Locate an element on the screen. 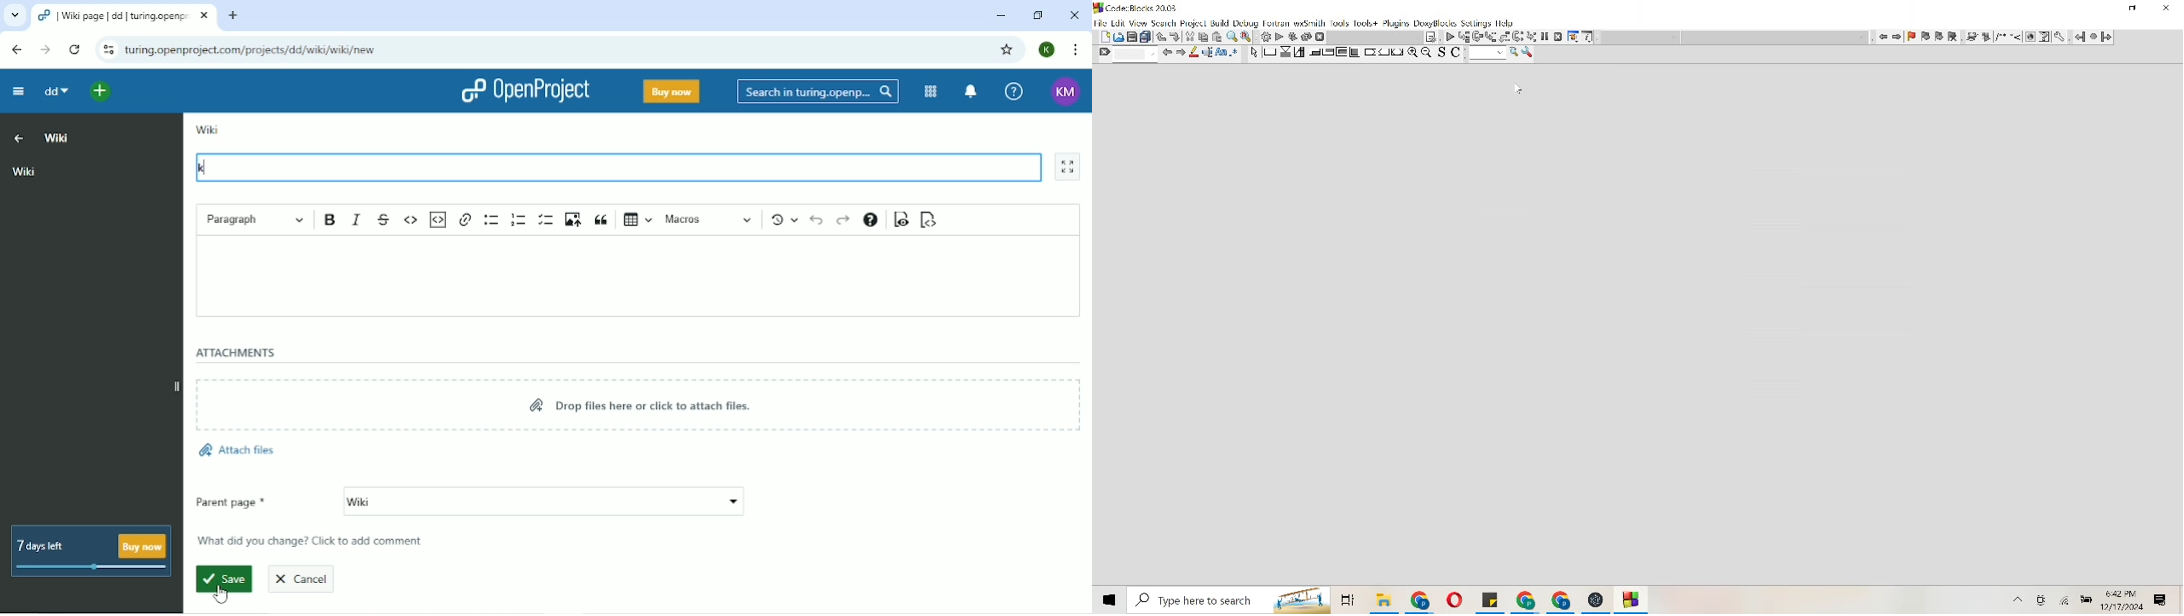 This screenshot has width=2184, height=616. Document is located at coordinates (1103, 36).